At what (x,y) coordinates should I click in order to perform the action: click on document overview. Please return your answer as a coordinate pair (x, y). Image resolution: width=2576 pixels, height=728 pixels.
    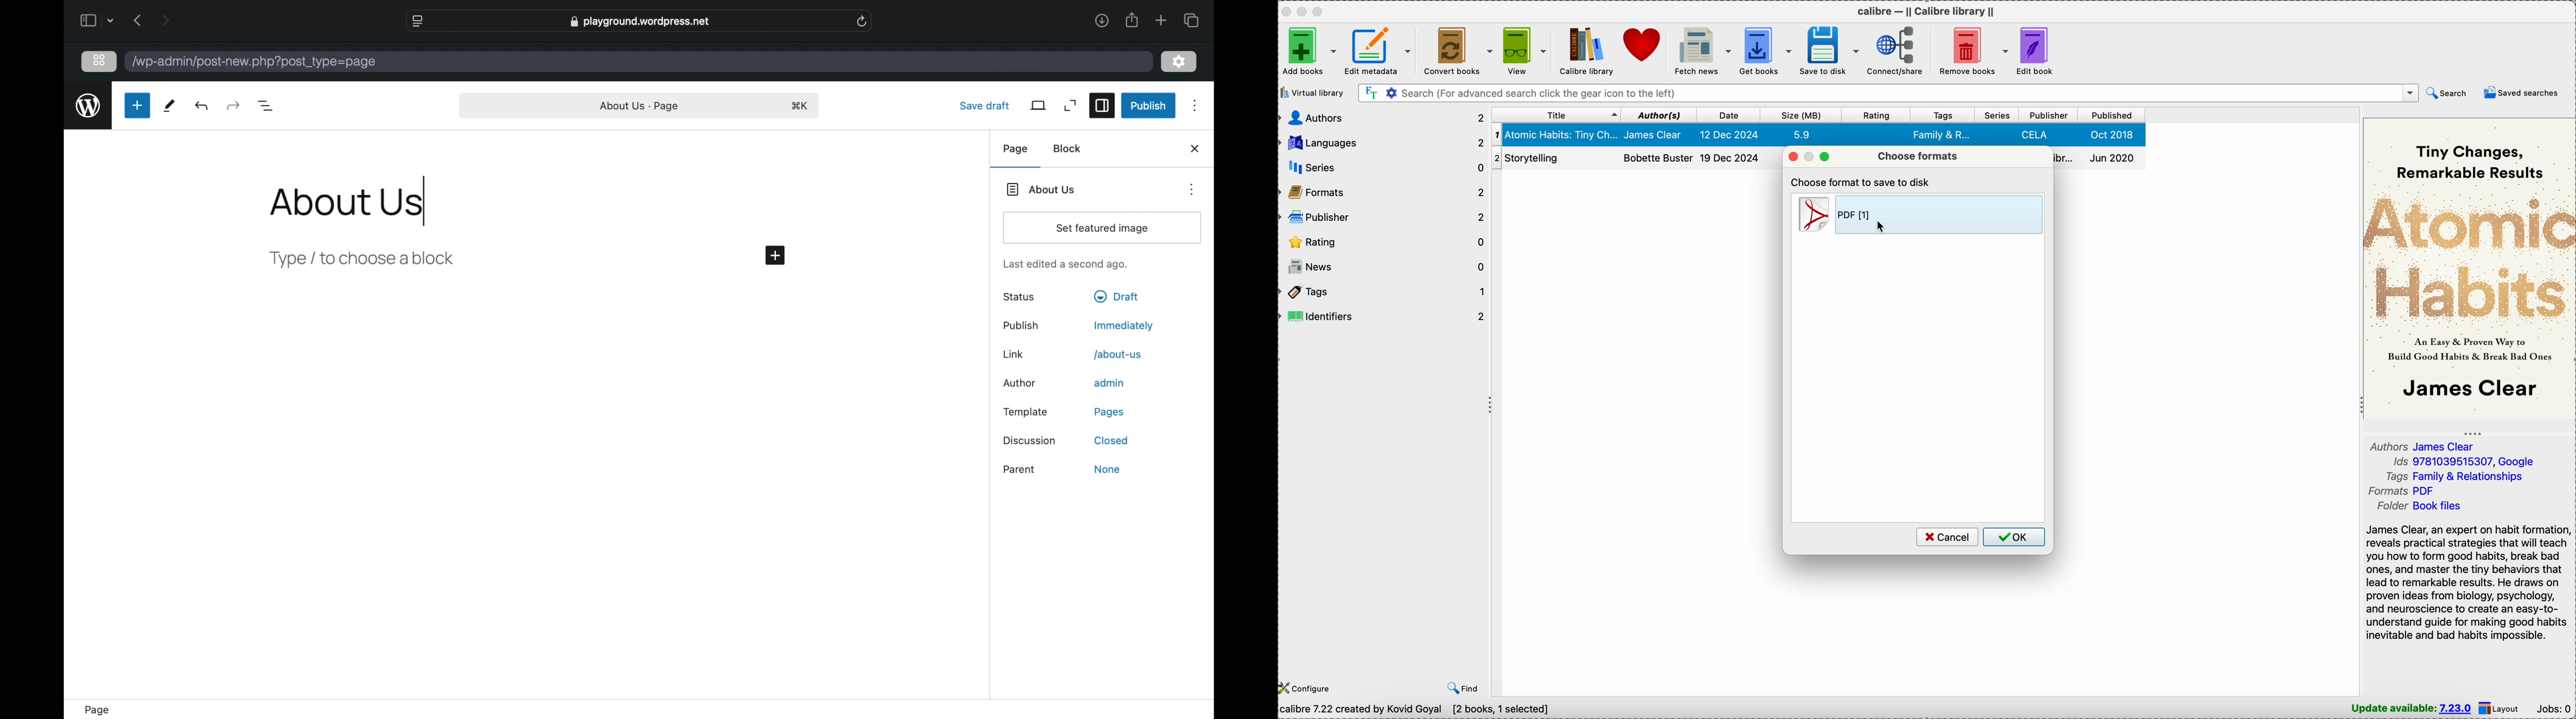
    Looking at the image, I should click on (268, 107).